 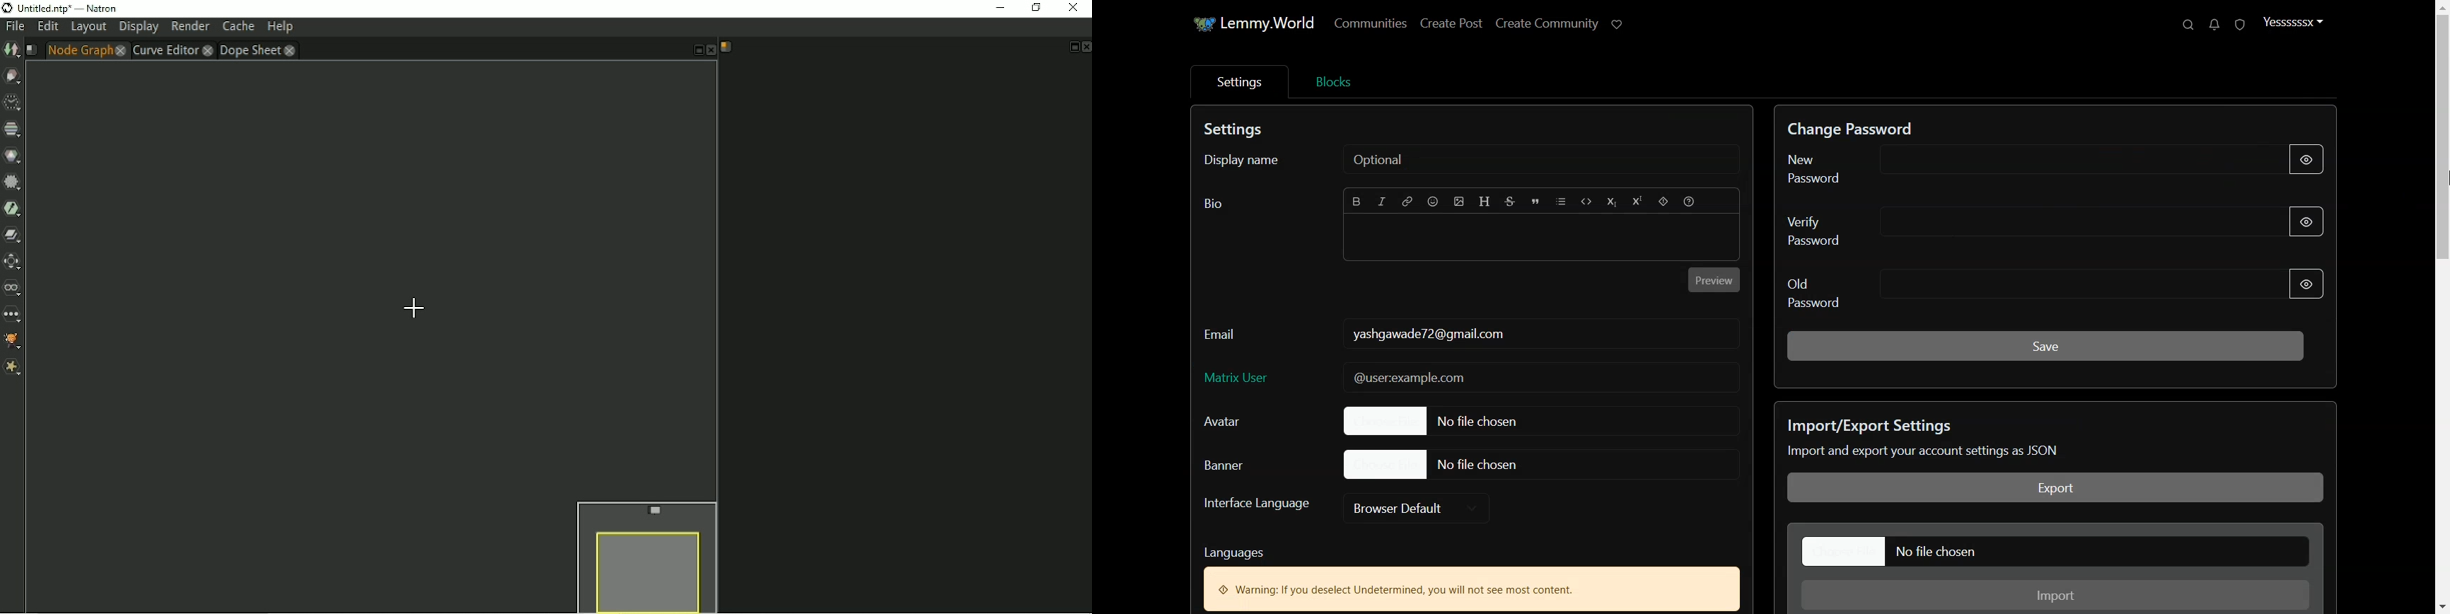 I want to click on Banner, so click(x=1234, y=463).